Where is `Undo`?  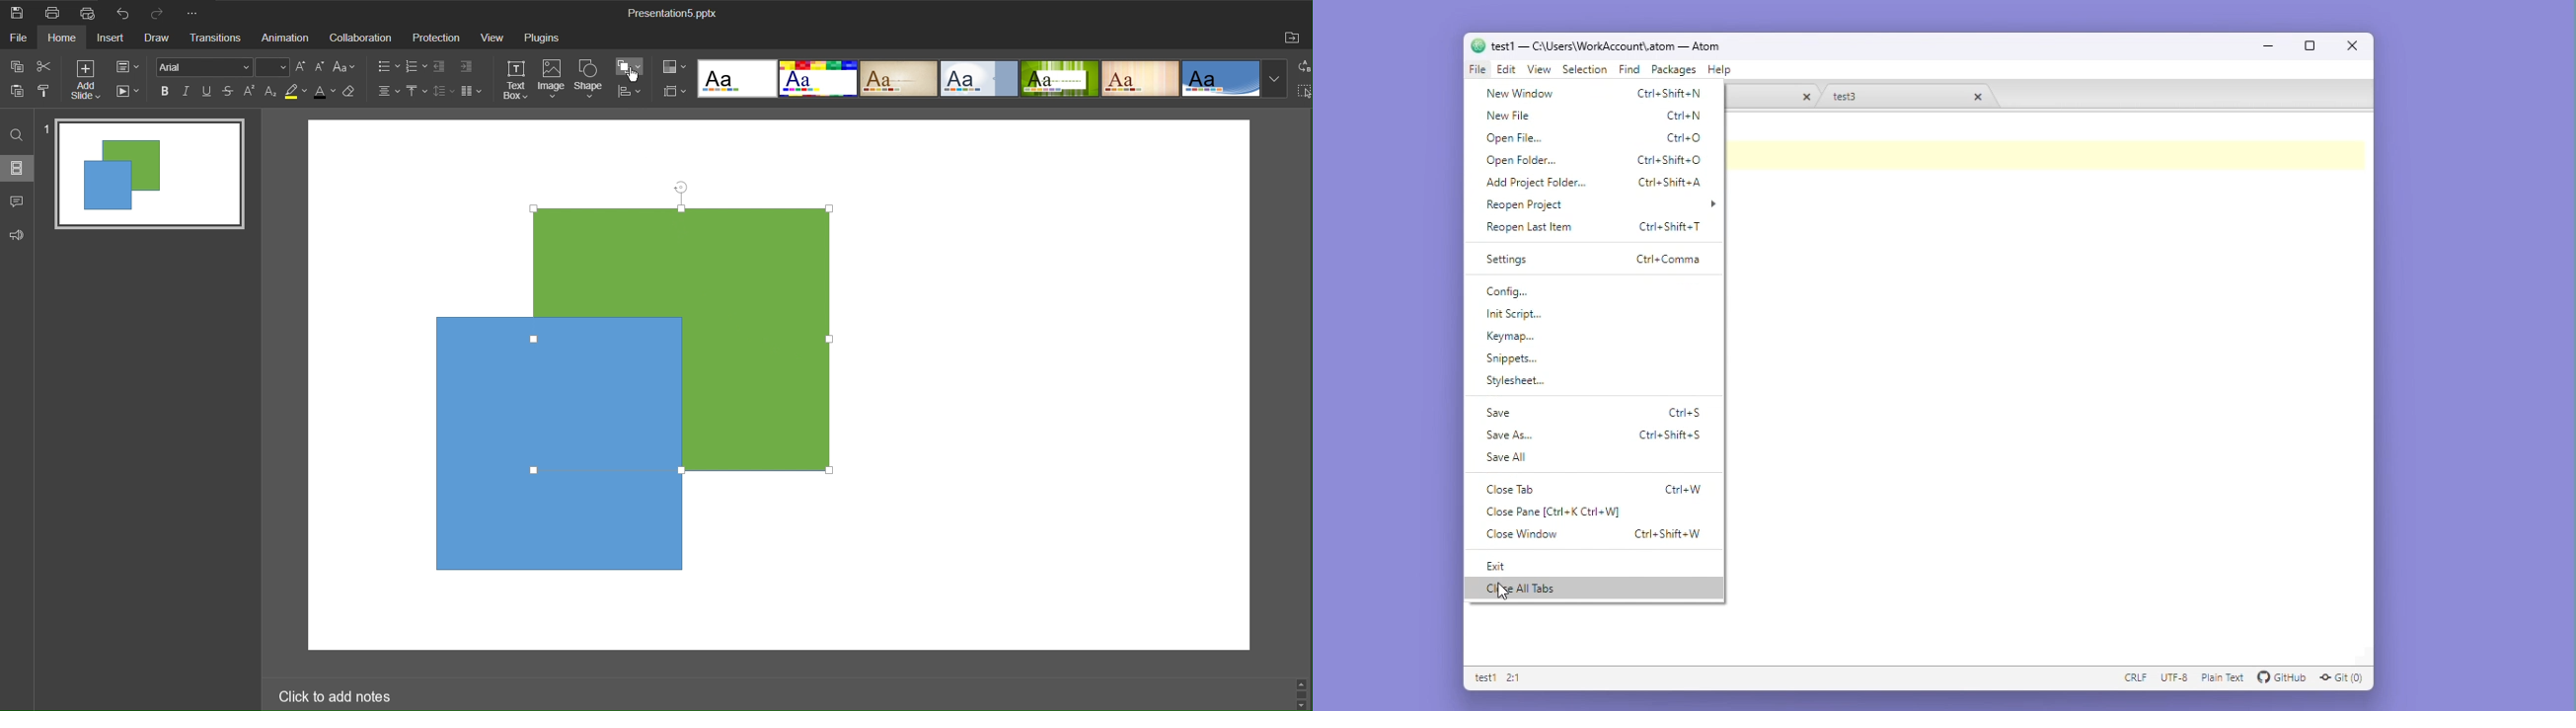 Undo is located at coordinates (127, 15).